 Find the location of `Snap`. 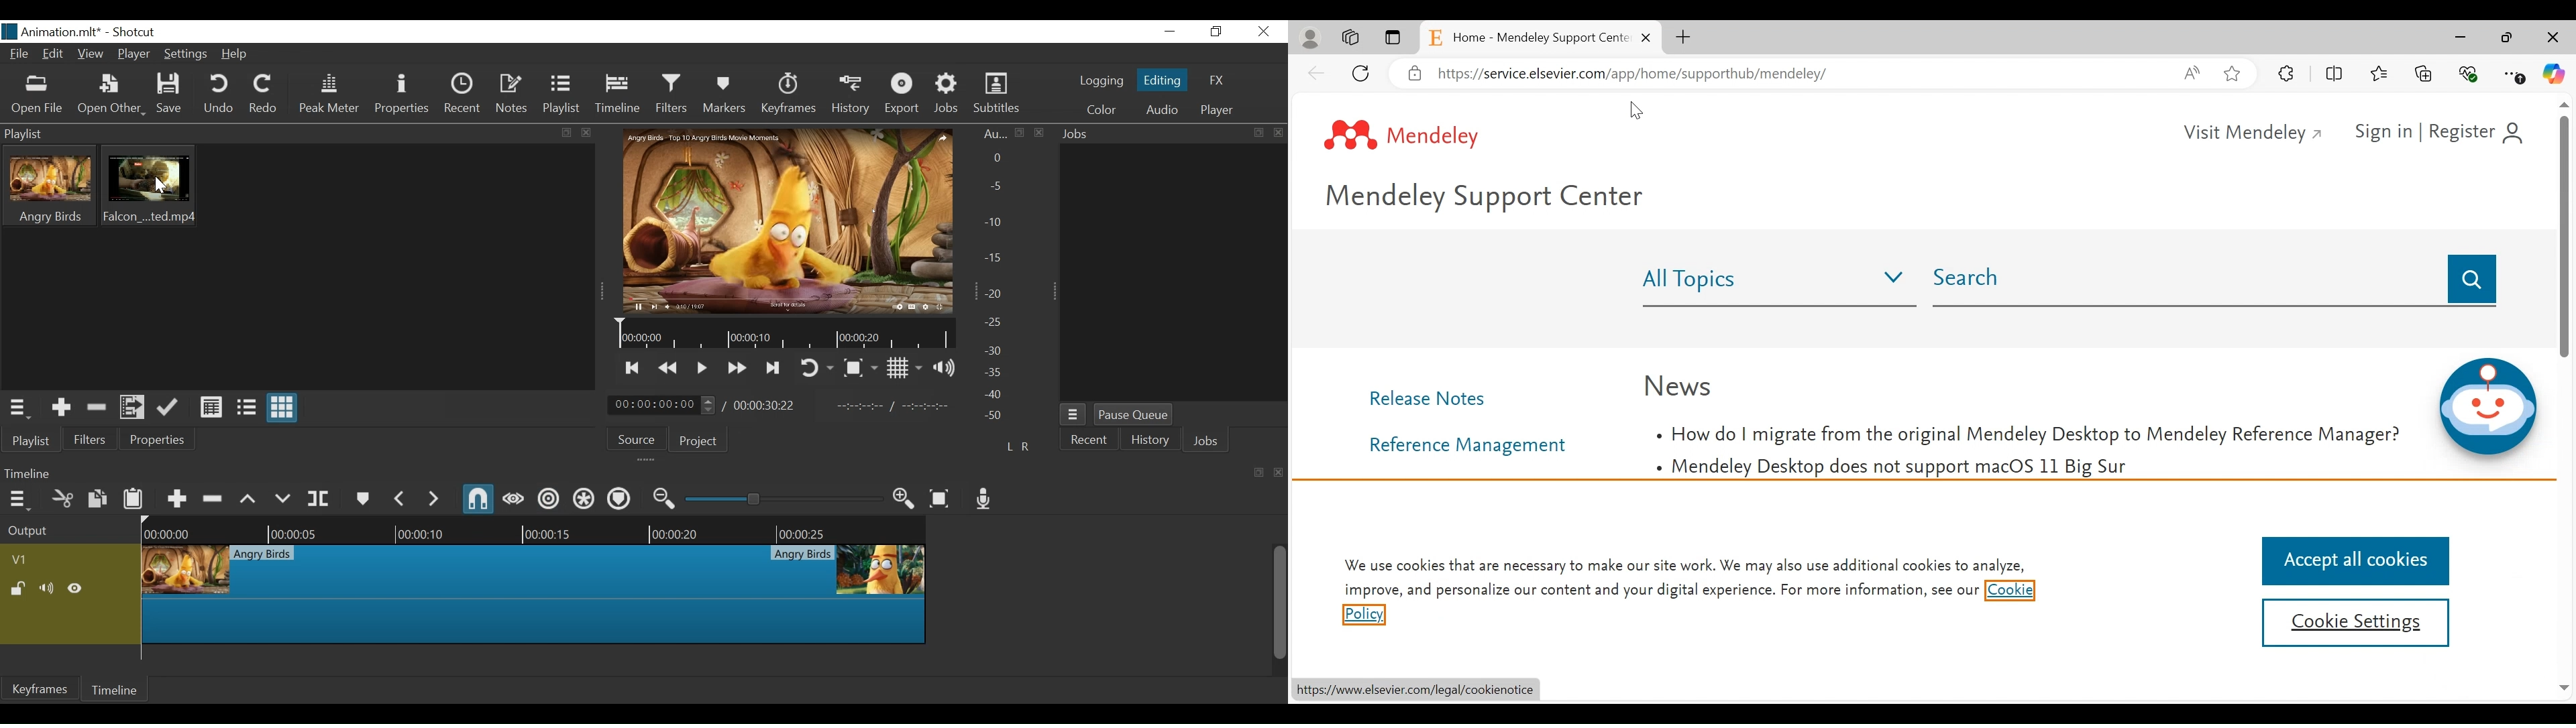

Snap is located at coordinates (480, 500).